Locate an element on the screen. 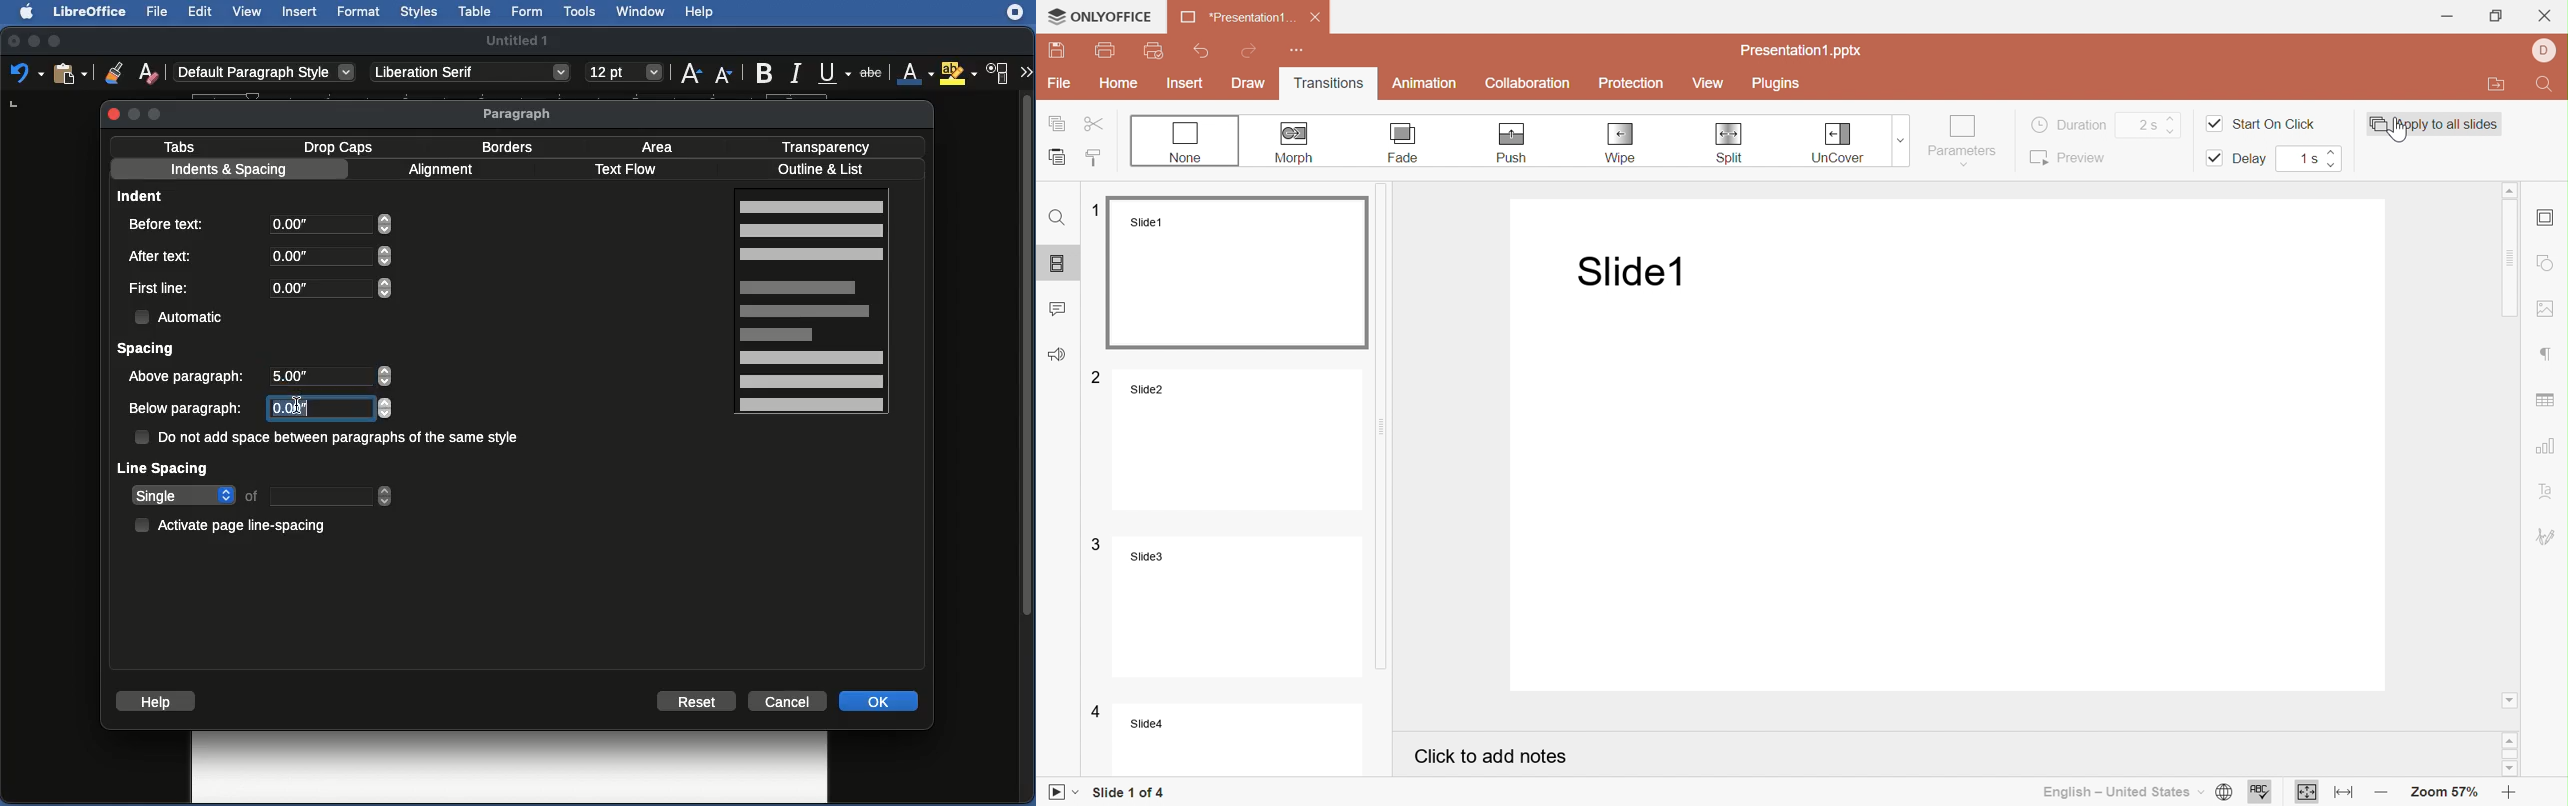  Insert is located at coordinates (1186, 84).